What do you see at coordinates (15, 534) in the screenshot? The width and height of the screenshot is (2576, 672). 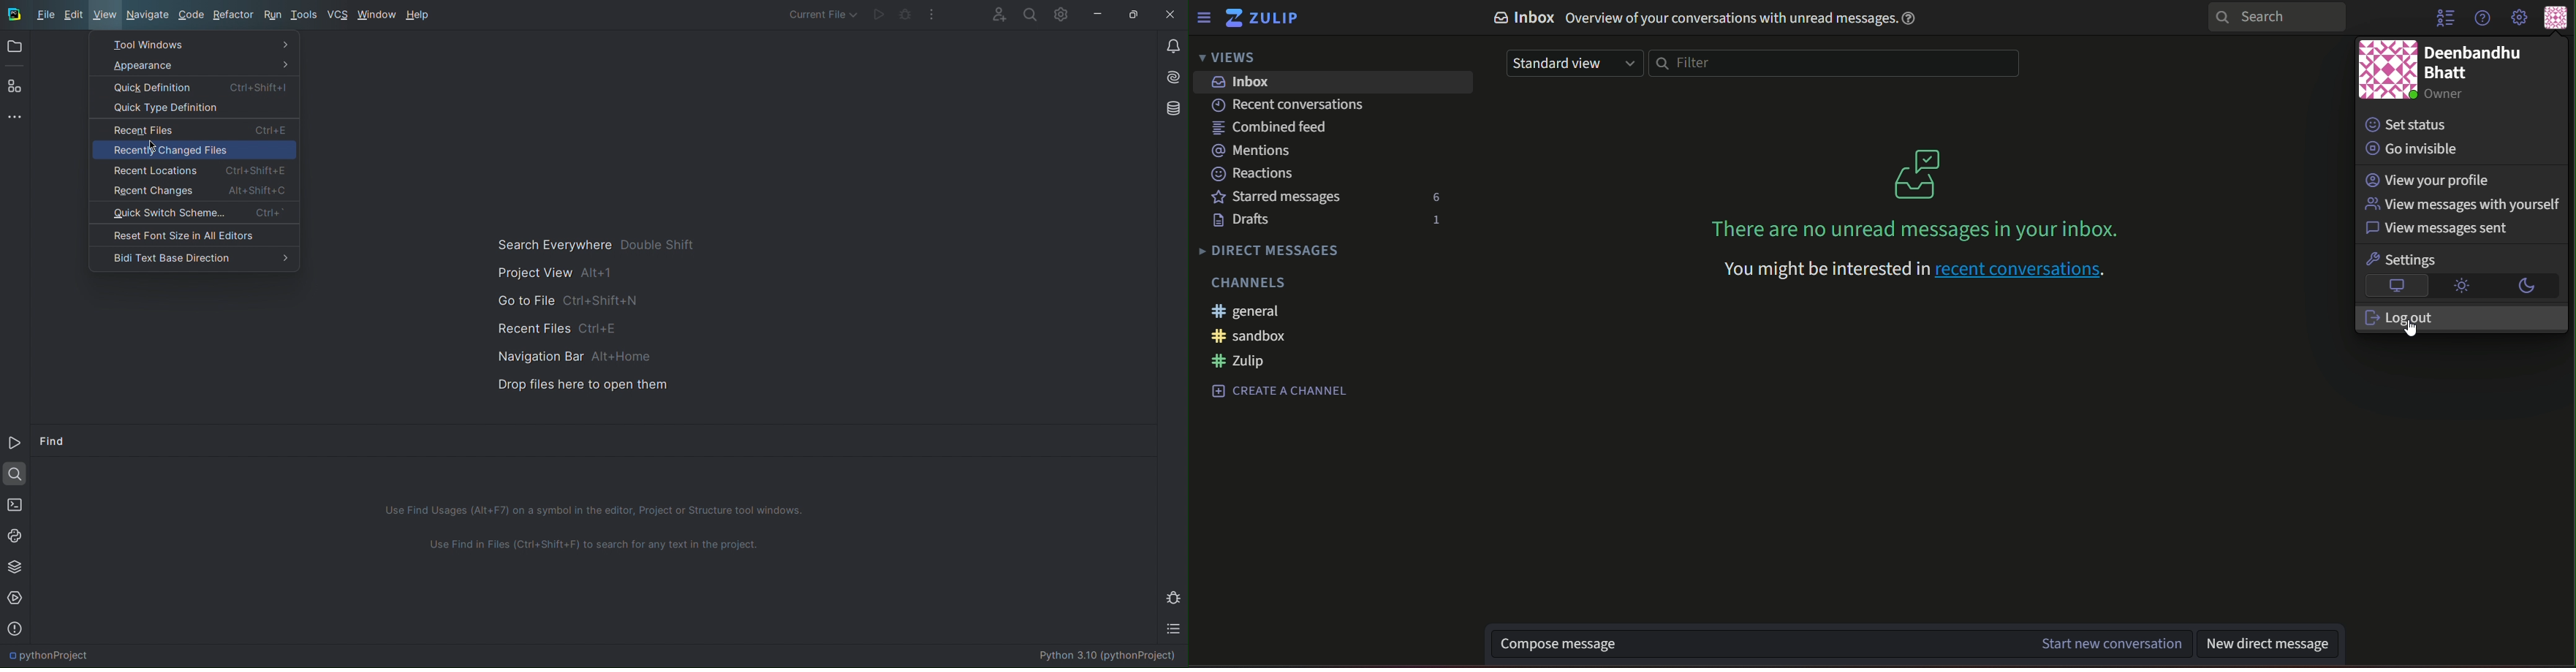 I see `Python Console` at bounding box center [15, 534].